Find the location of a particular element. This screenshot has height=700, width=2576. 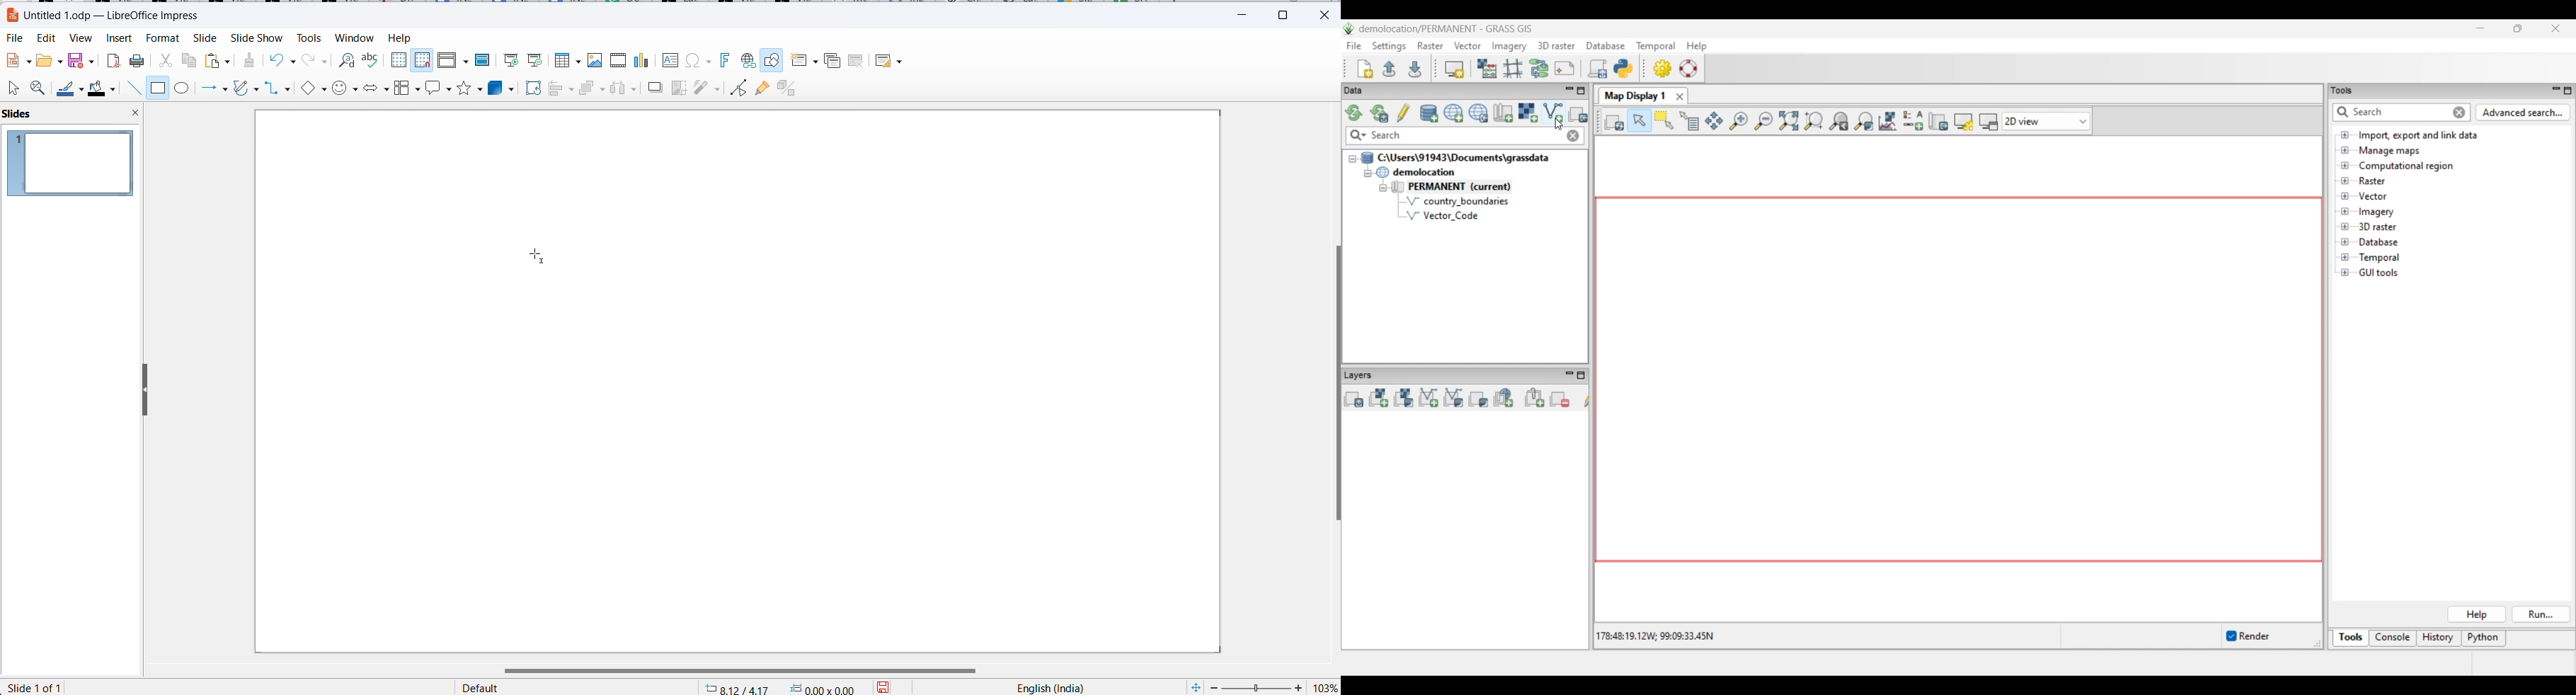

print is located at coordinates (138, 62).